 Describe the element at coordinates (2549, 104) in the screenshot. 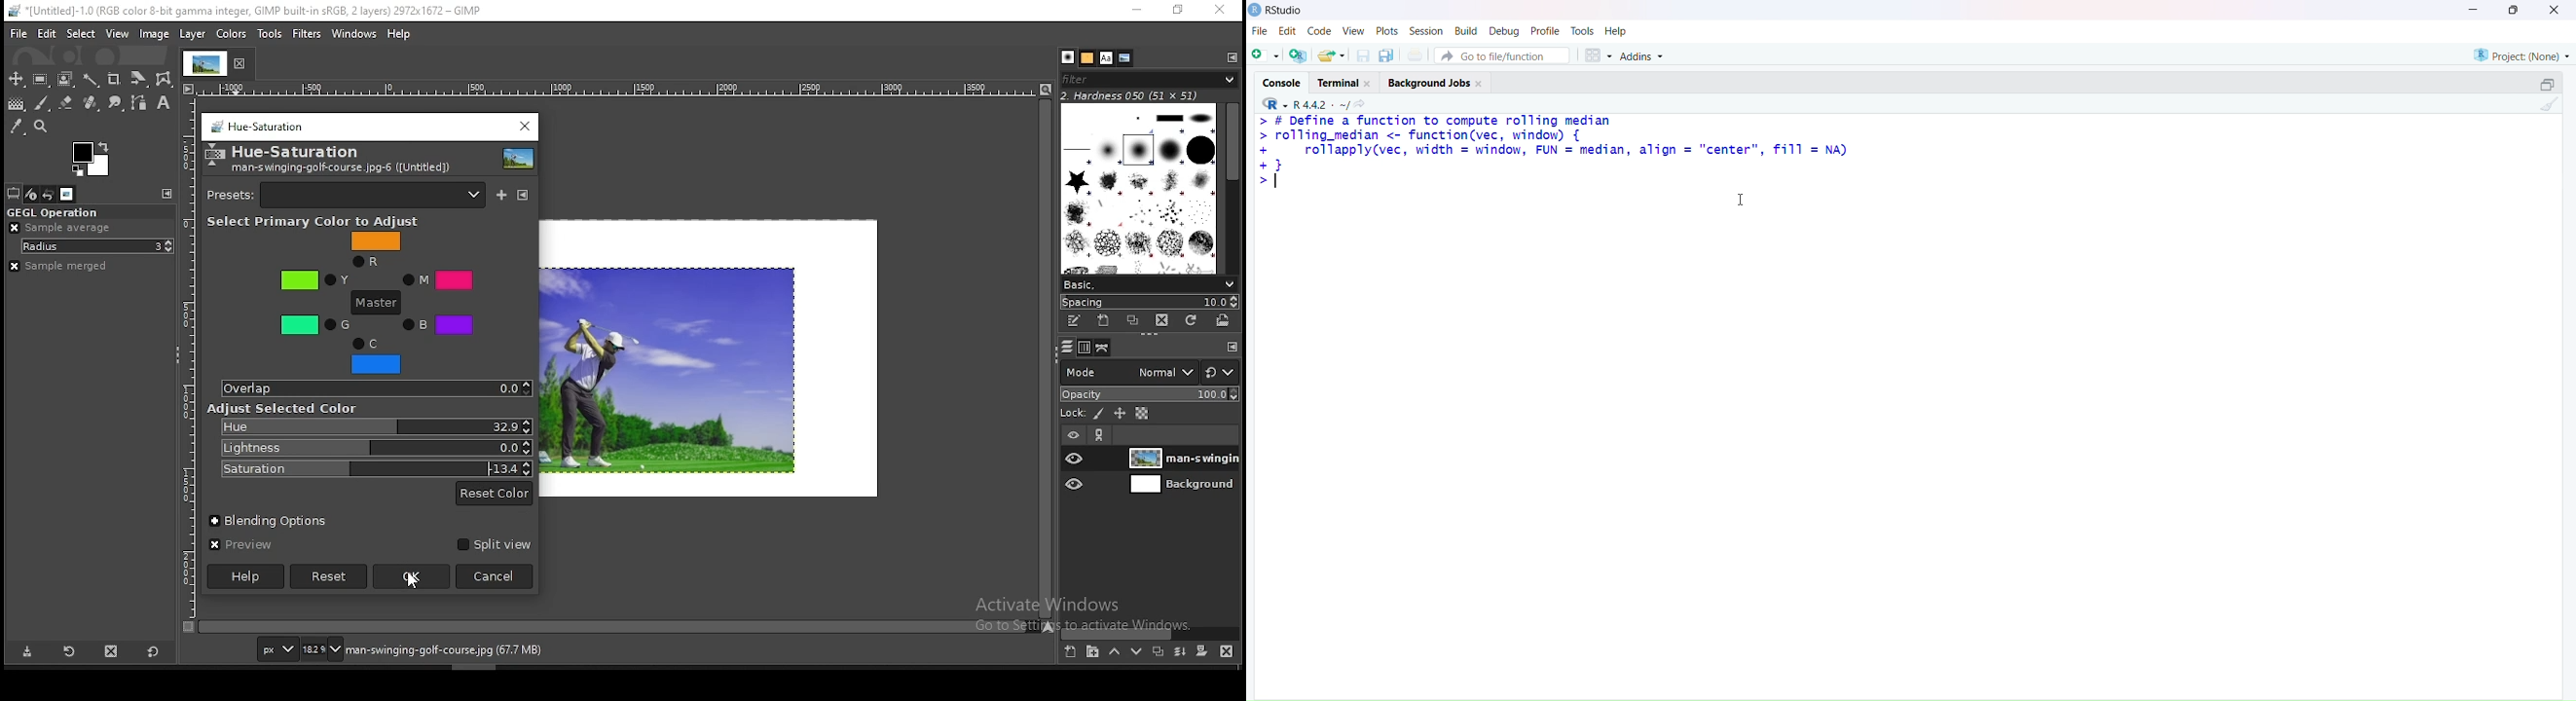

I see `clean` at that location.